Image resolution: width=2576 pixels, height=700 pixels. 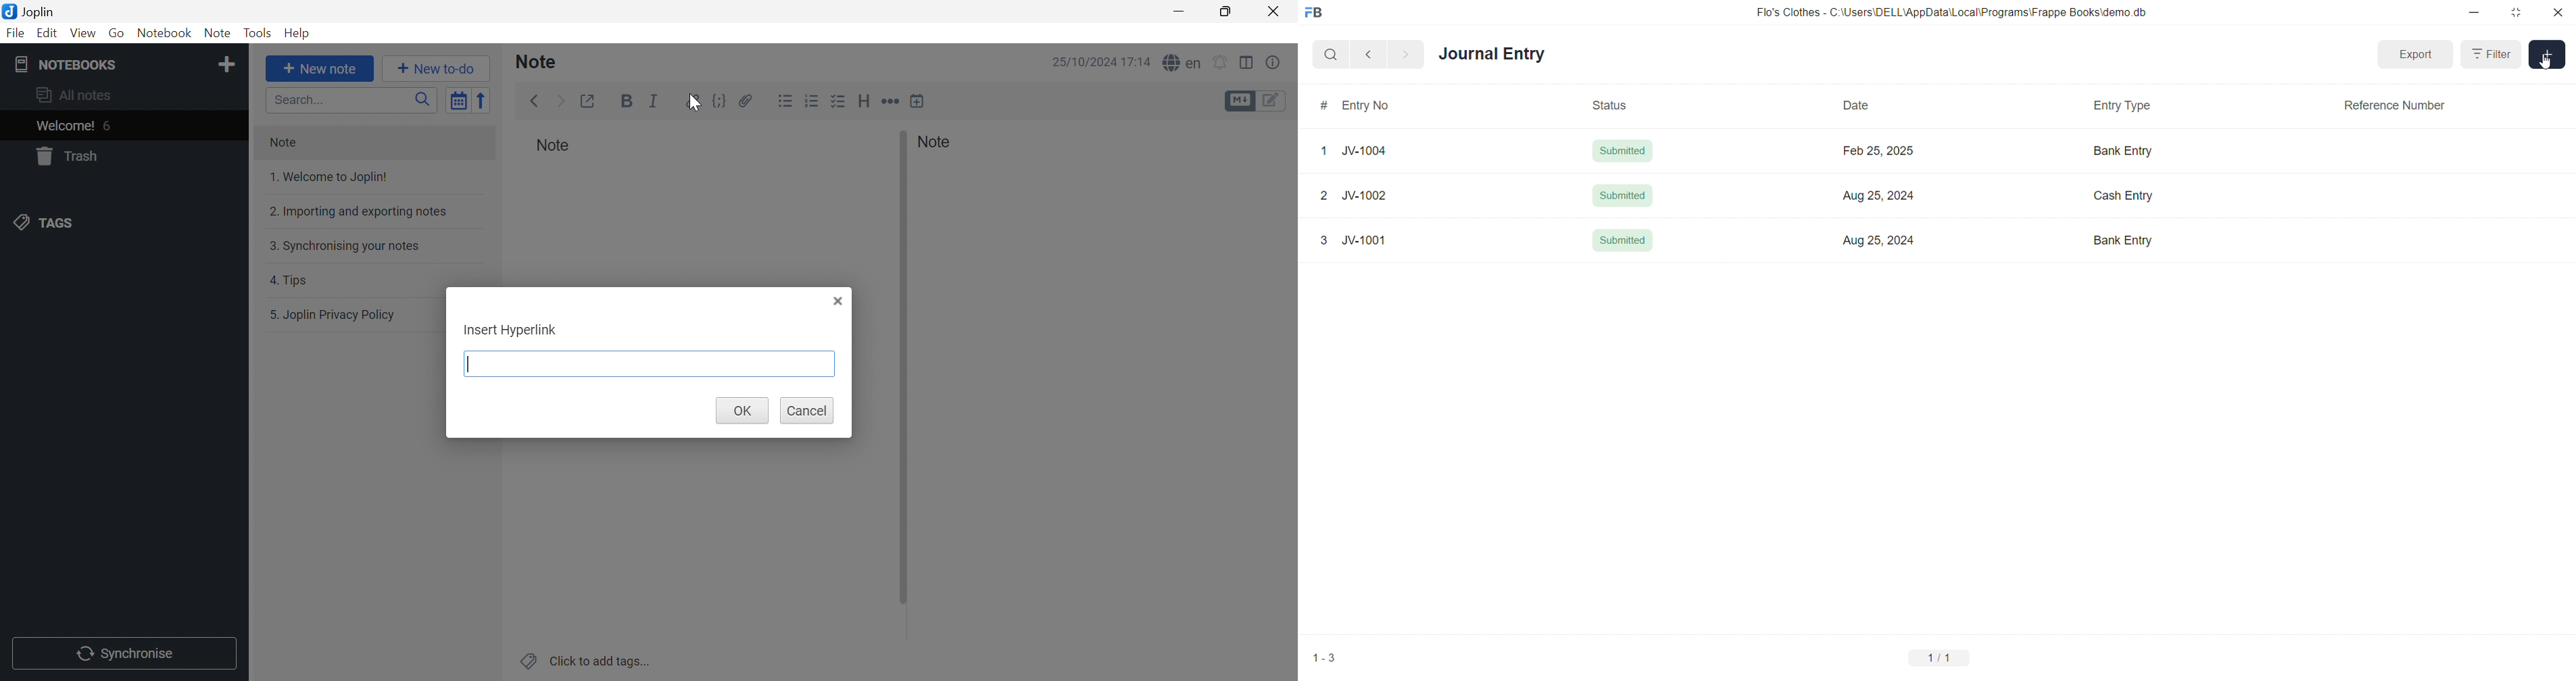 What do you see at coordinates (369, 280) in the screenshot?
I see `4. Tips` at bounding box center [369, 280].